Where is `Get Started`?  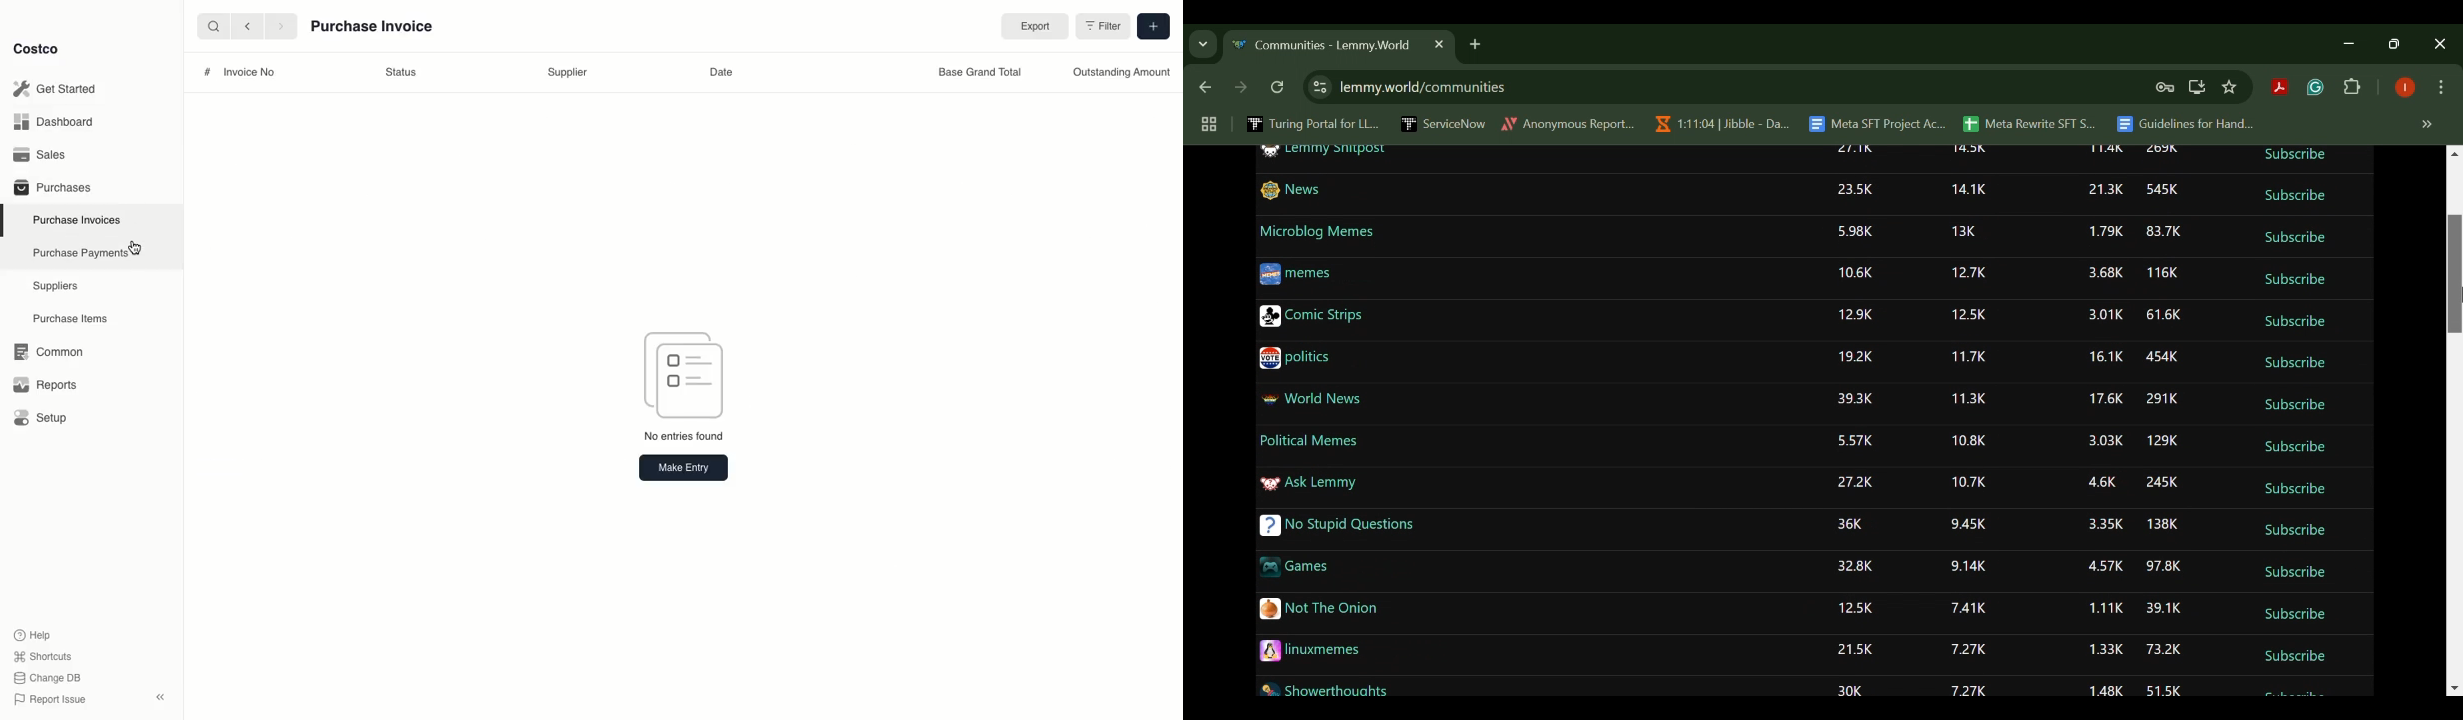
Get Started is located at coordinates (58, 89).